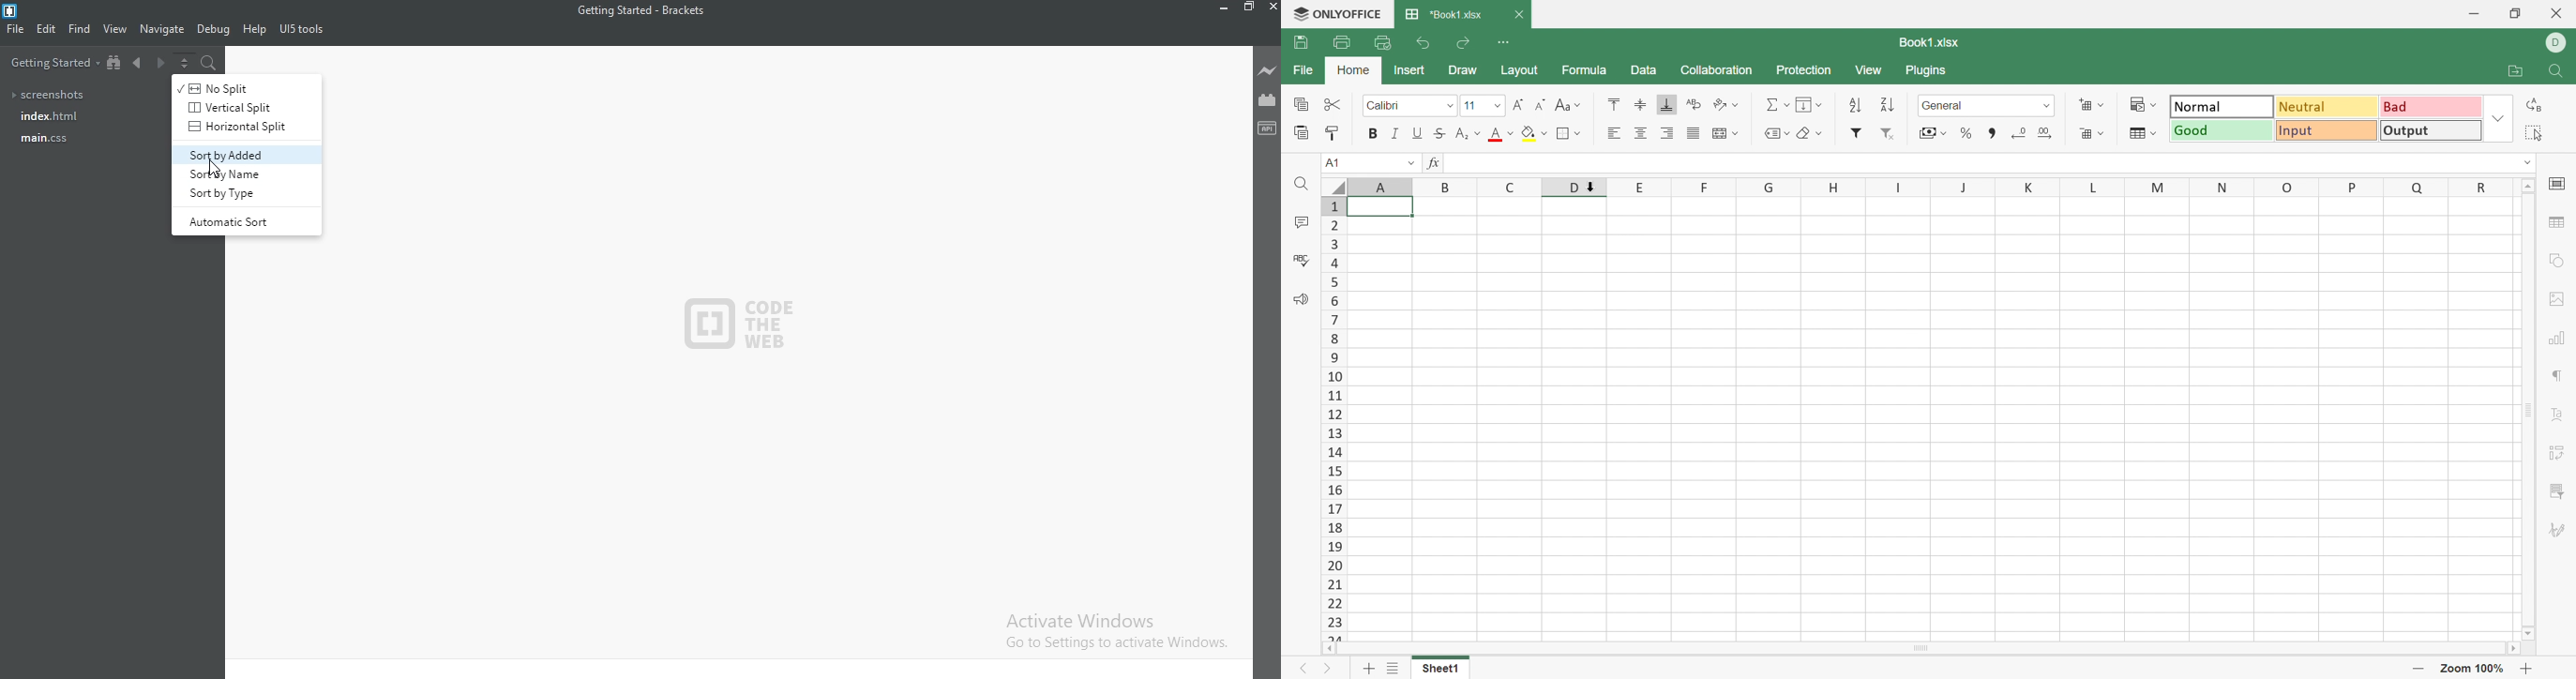 The height and width of the screenshot is (700, 2576). Describe the element at coordinates (1579, 134) in the screenshot. I see `Drop Down` at that location.